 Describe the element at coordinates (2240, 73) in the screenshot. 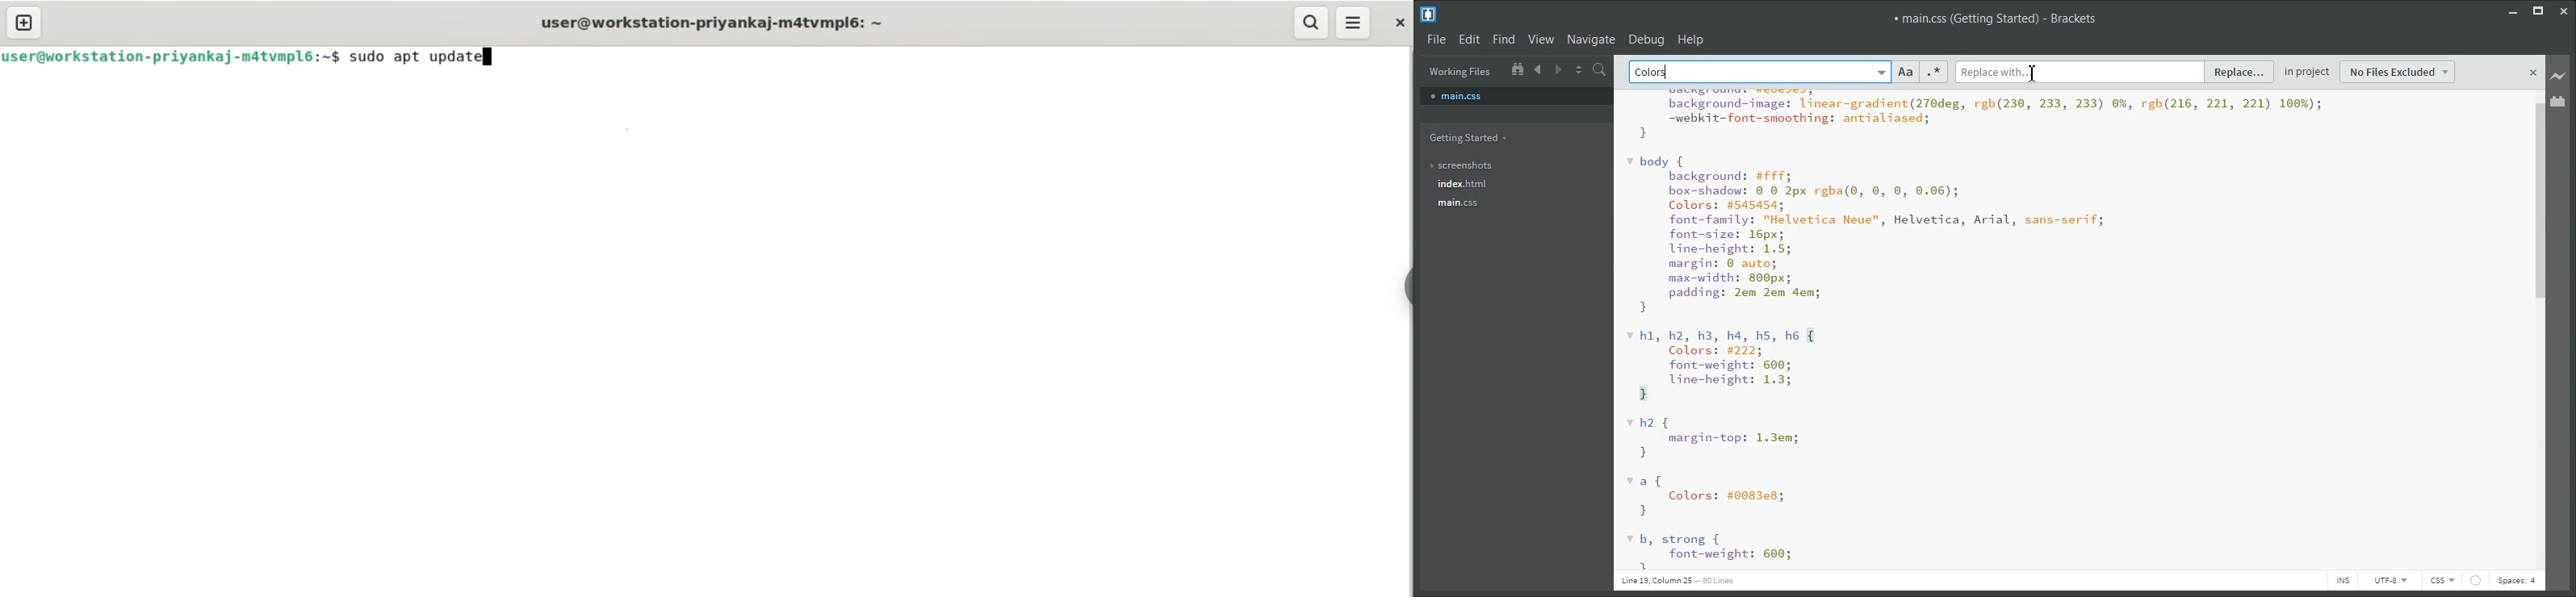

I see `Replace` at that location.